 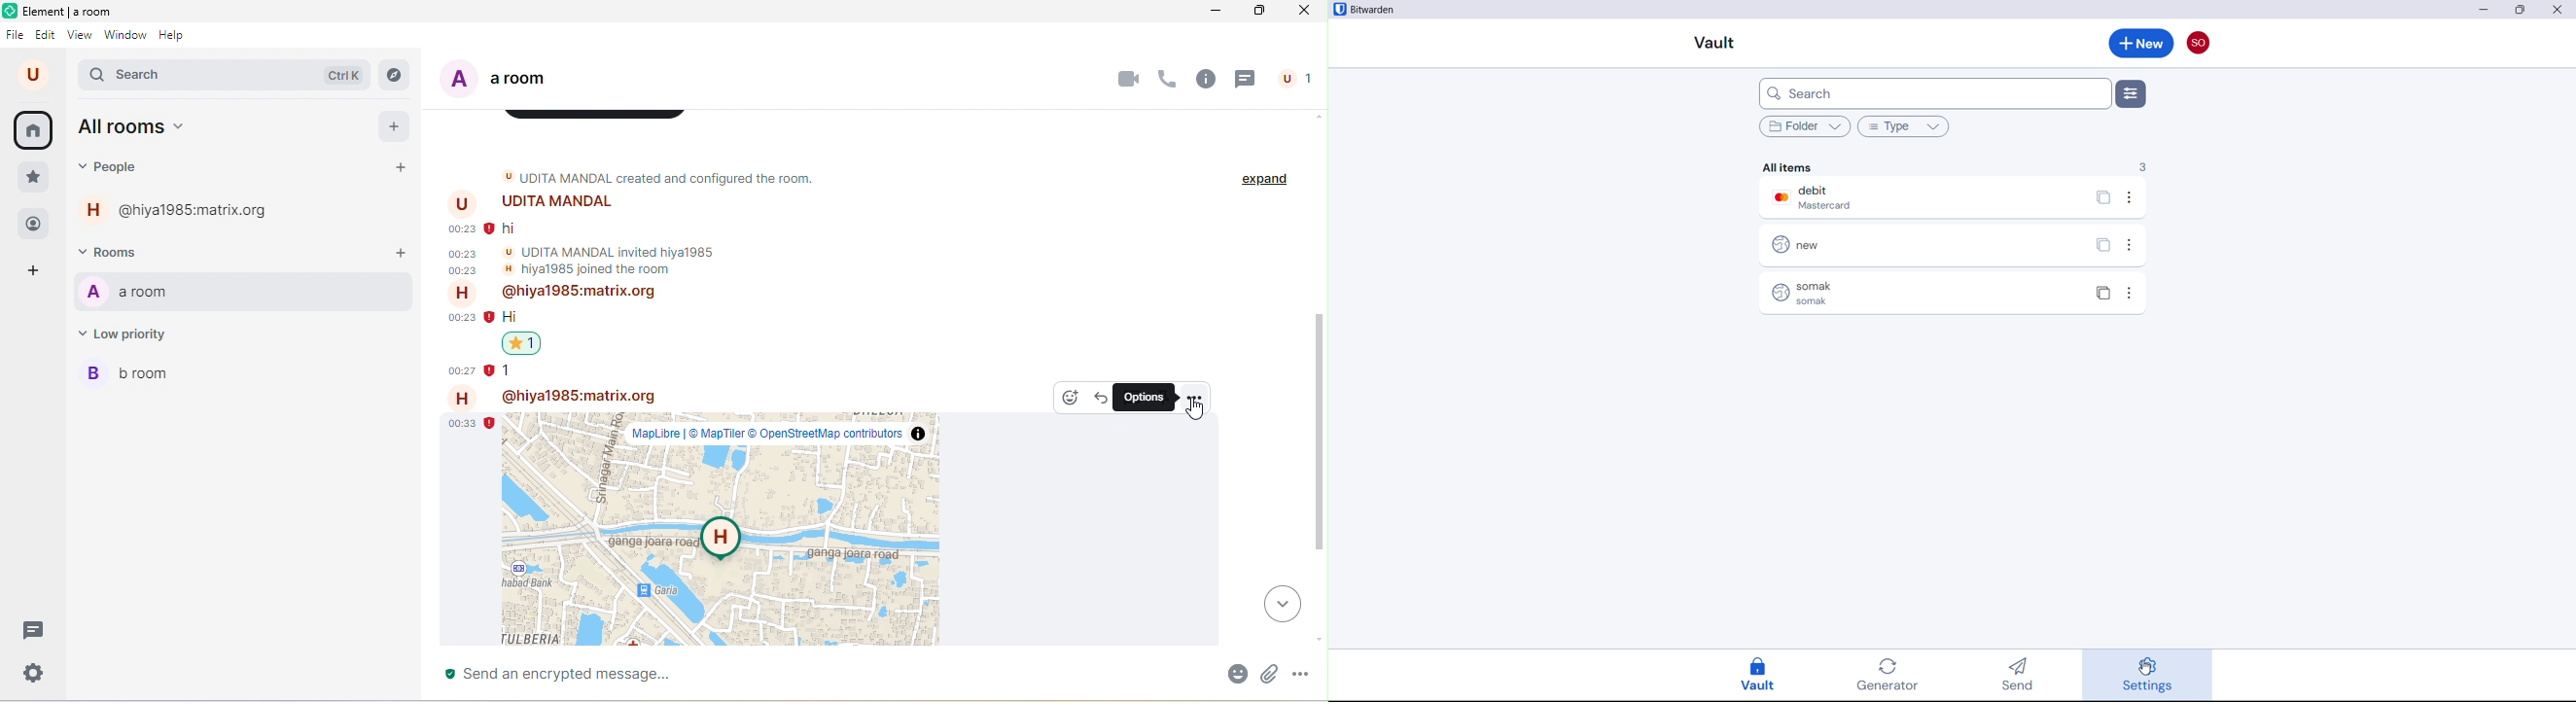 What do you see at coordinates (401, 255) in the screenshot?
I see `add rooms` at bounding box center [401, 255].